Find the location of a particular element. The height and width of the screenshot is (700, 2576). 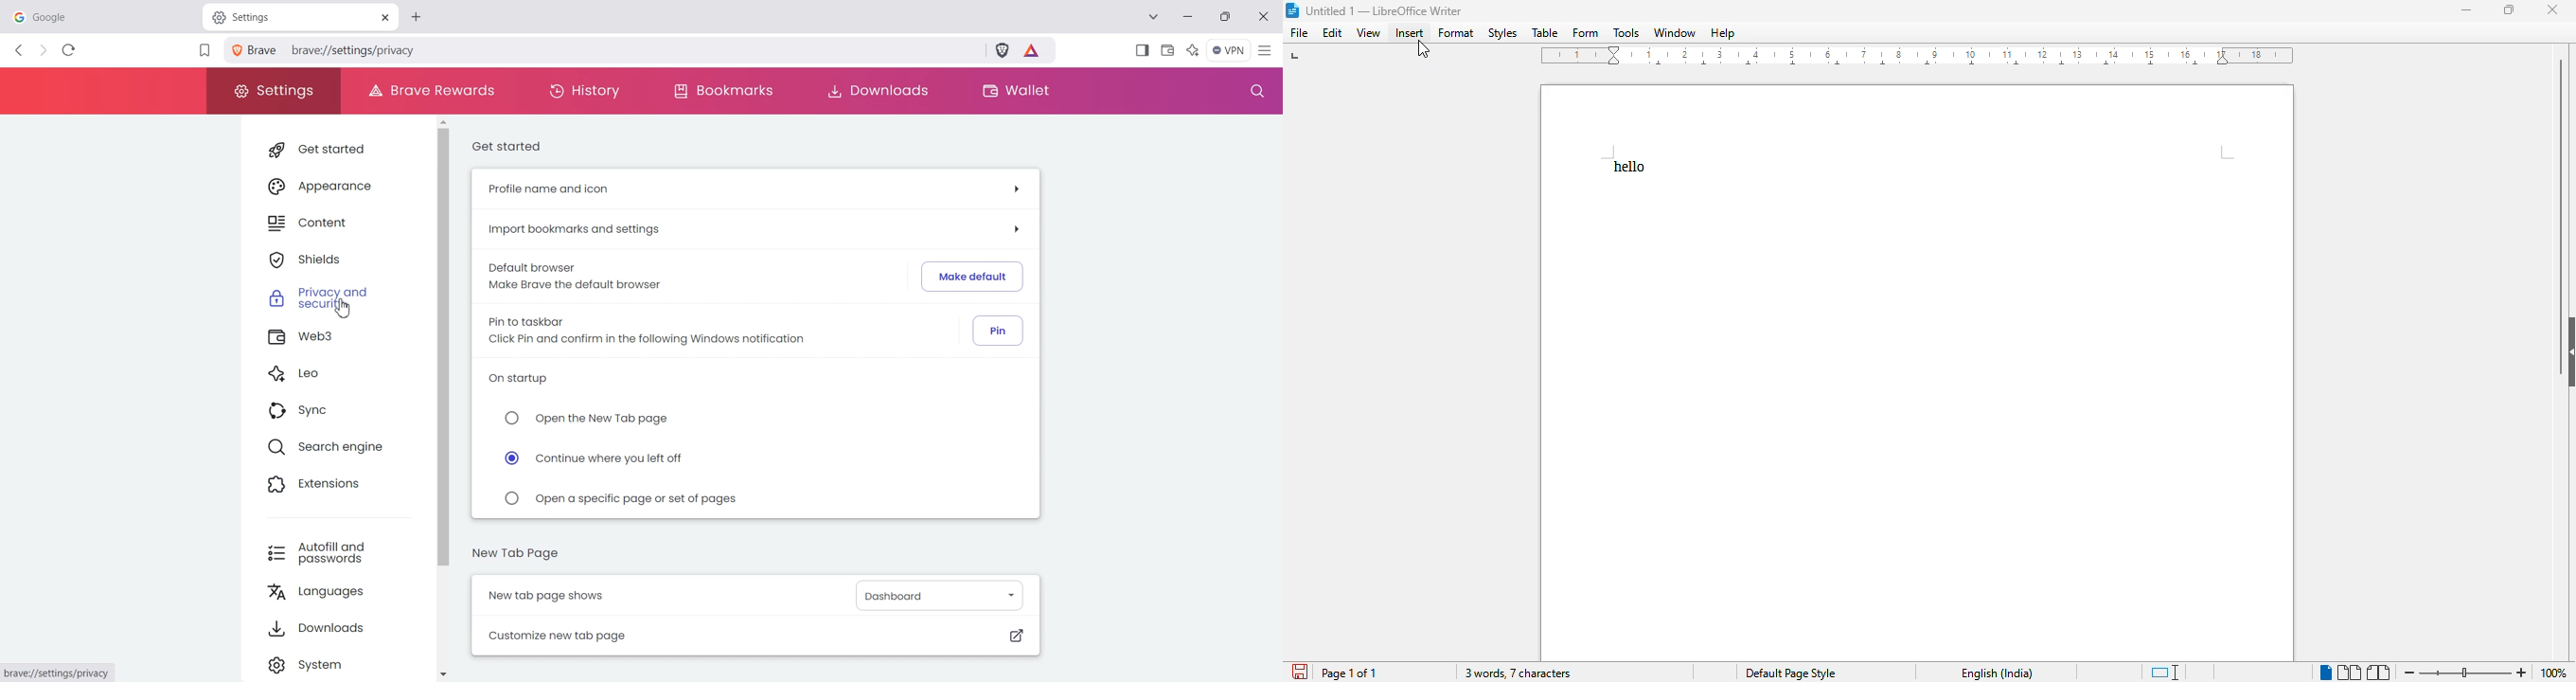

edit is located at coordinates (1333, 32).